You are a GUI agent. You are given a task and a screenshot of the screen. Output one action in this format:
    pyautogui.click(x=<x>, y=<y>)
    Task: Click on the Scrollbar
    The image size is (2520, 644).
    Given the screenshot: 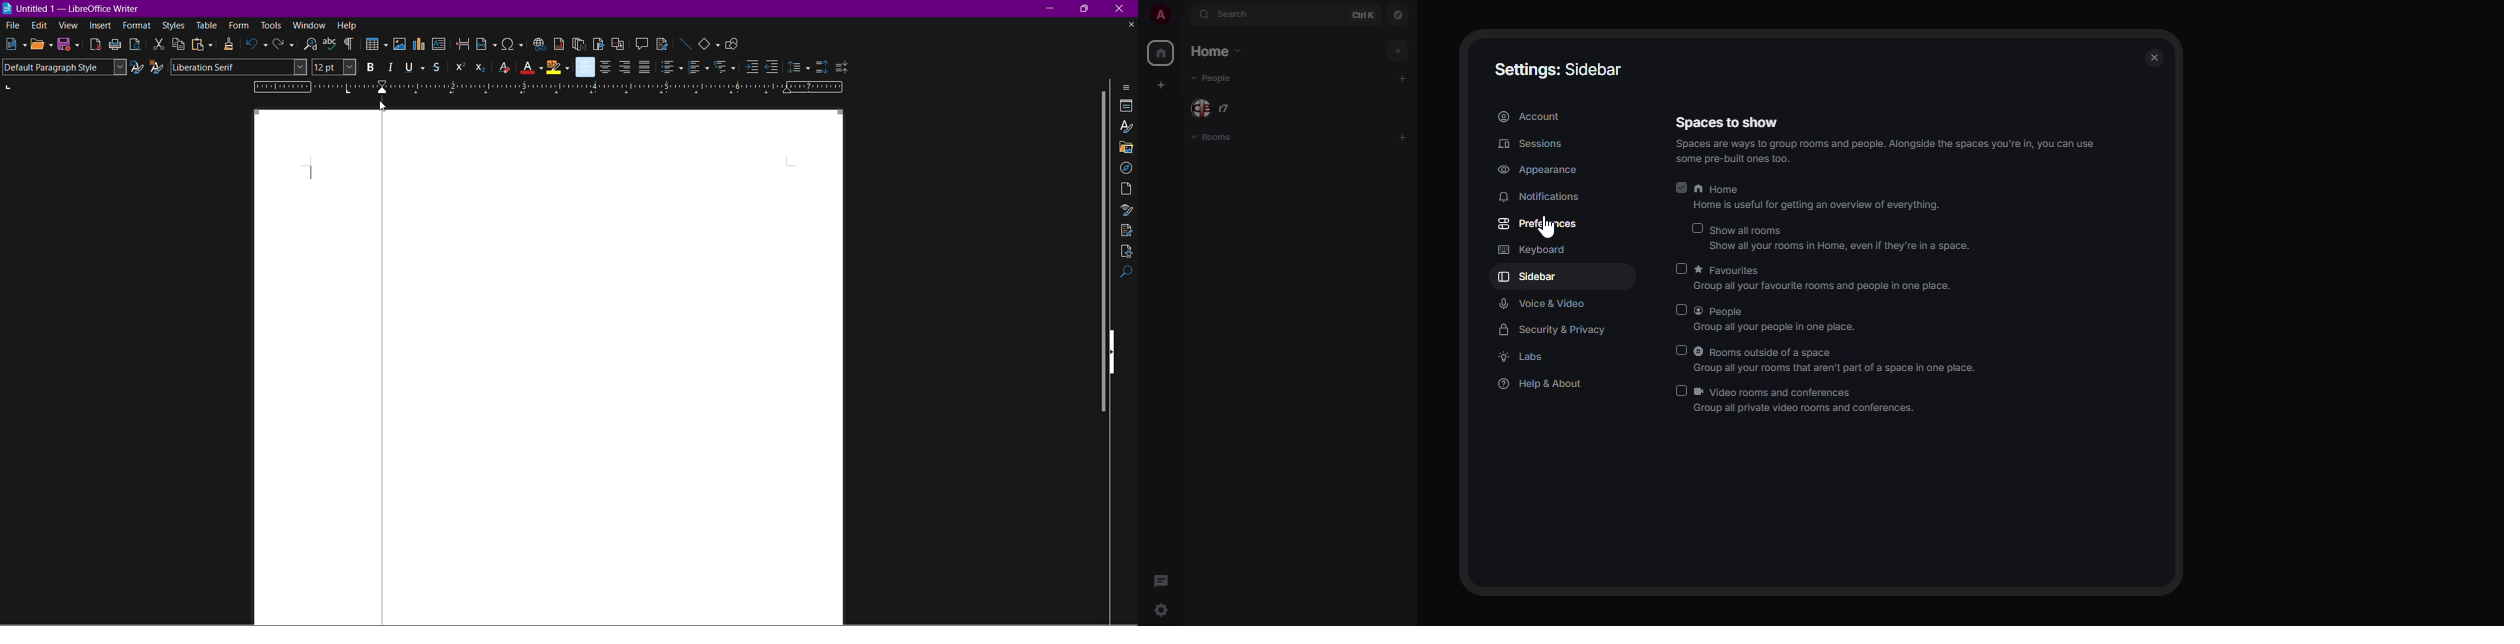 What is the action you would take?
    pyautogui.click(x=1098, y=253)
    